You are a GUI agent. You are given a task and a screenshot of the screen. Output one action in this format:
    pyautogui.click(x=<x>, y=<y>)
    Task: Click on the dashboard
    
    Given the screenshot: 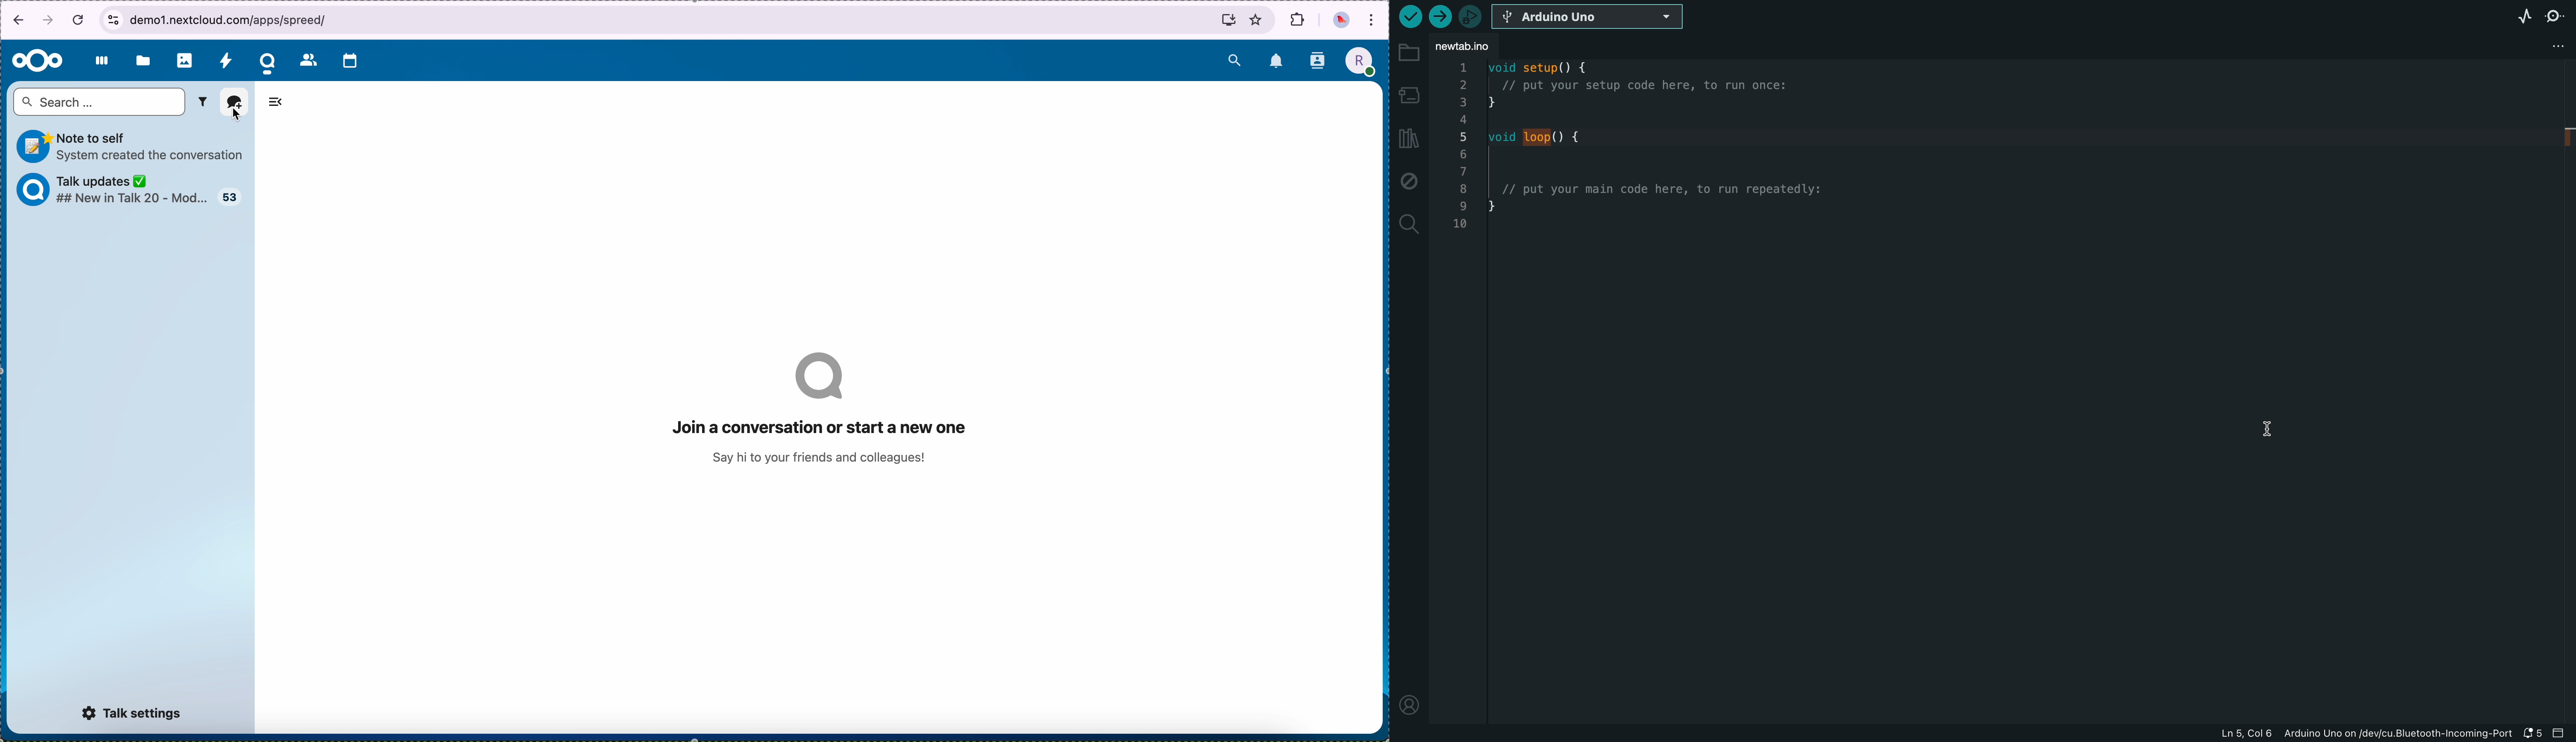 What is the action you would take?
    pyautogui.click(x=100, y=62)
    